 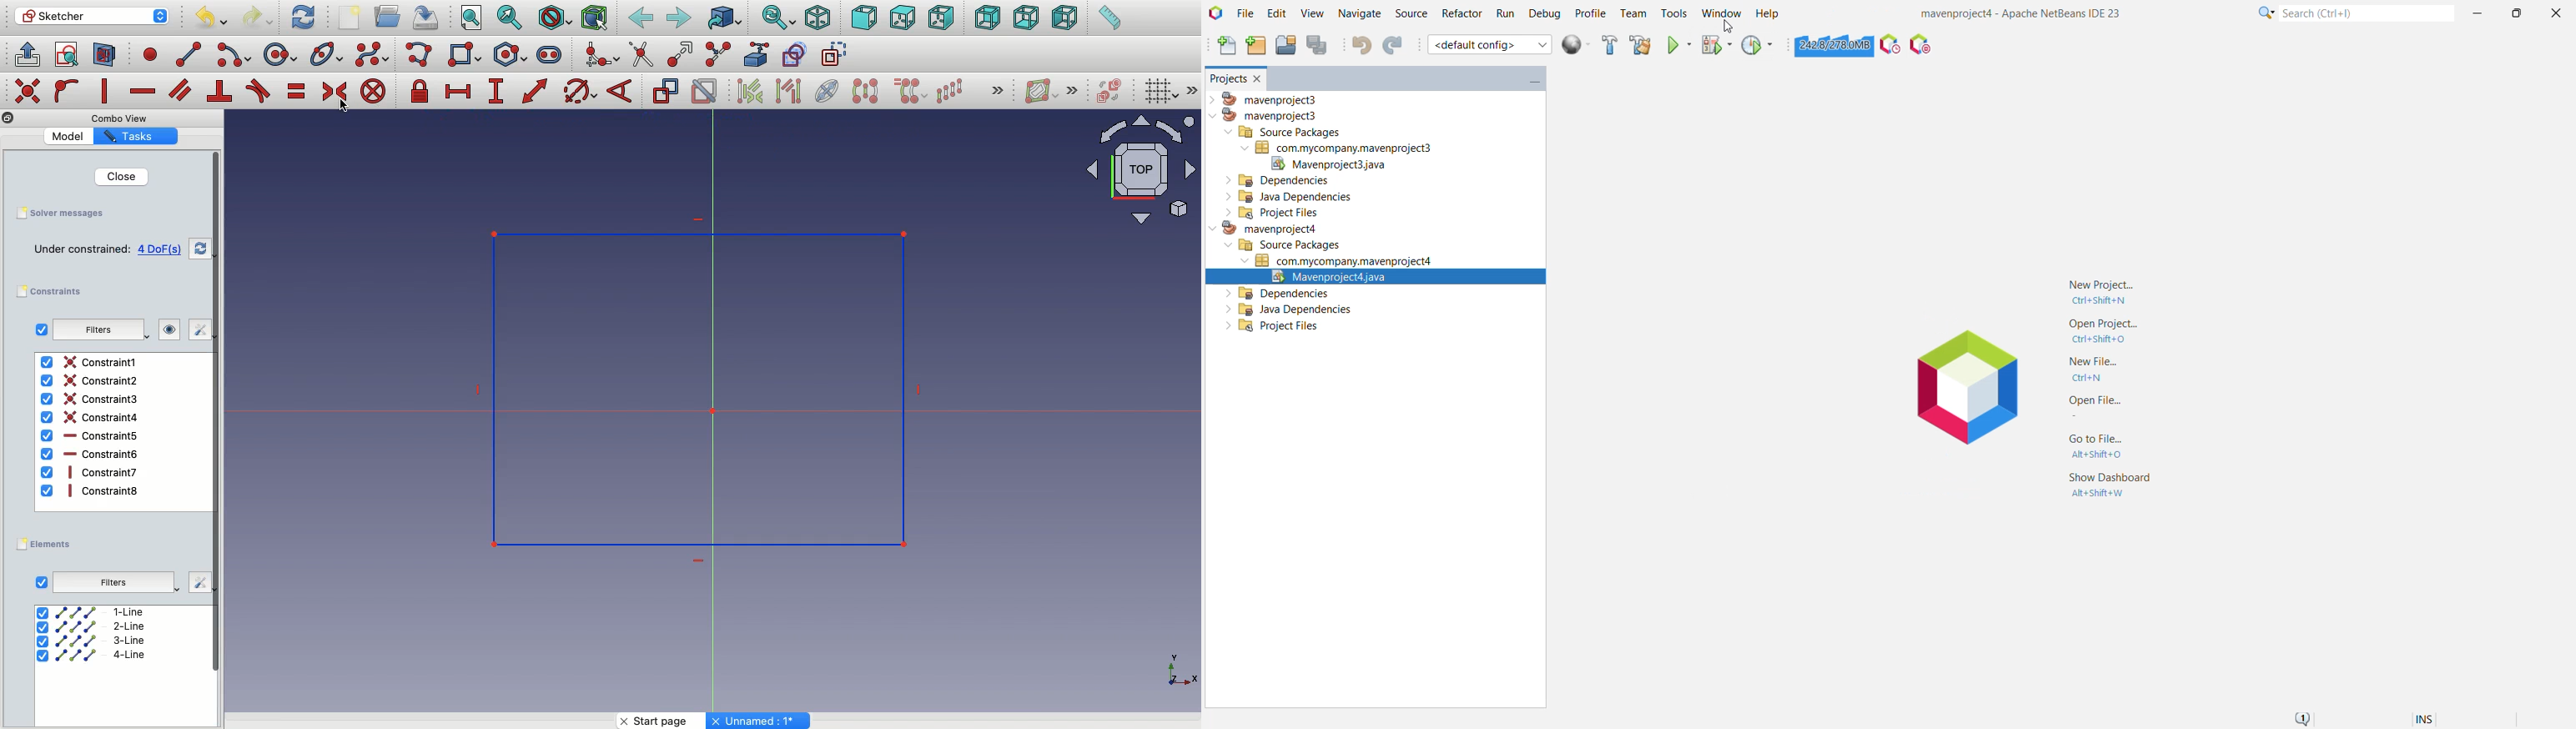 What do you see at coordinates (725, 19) in the screenshot?
I see `Go to linked object` at bounding box center [725, 19].